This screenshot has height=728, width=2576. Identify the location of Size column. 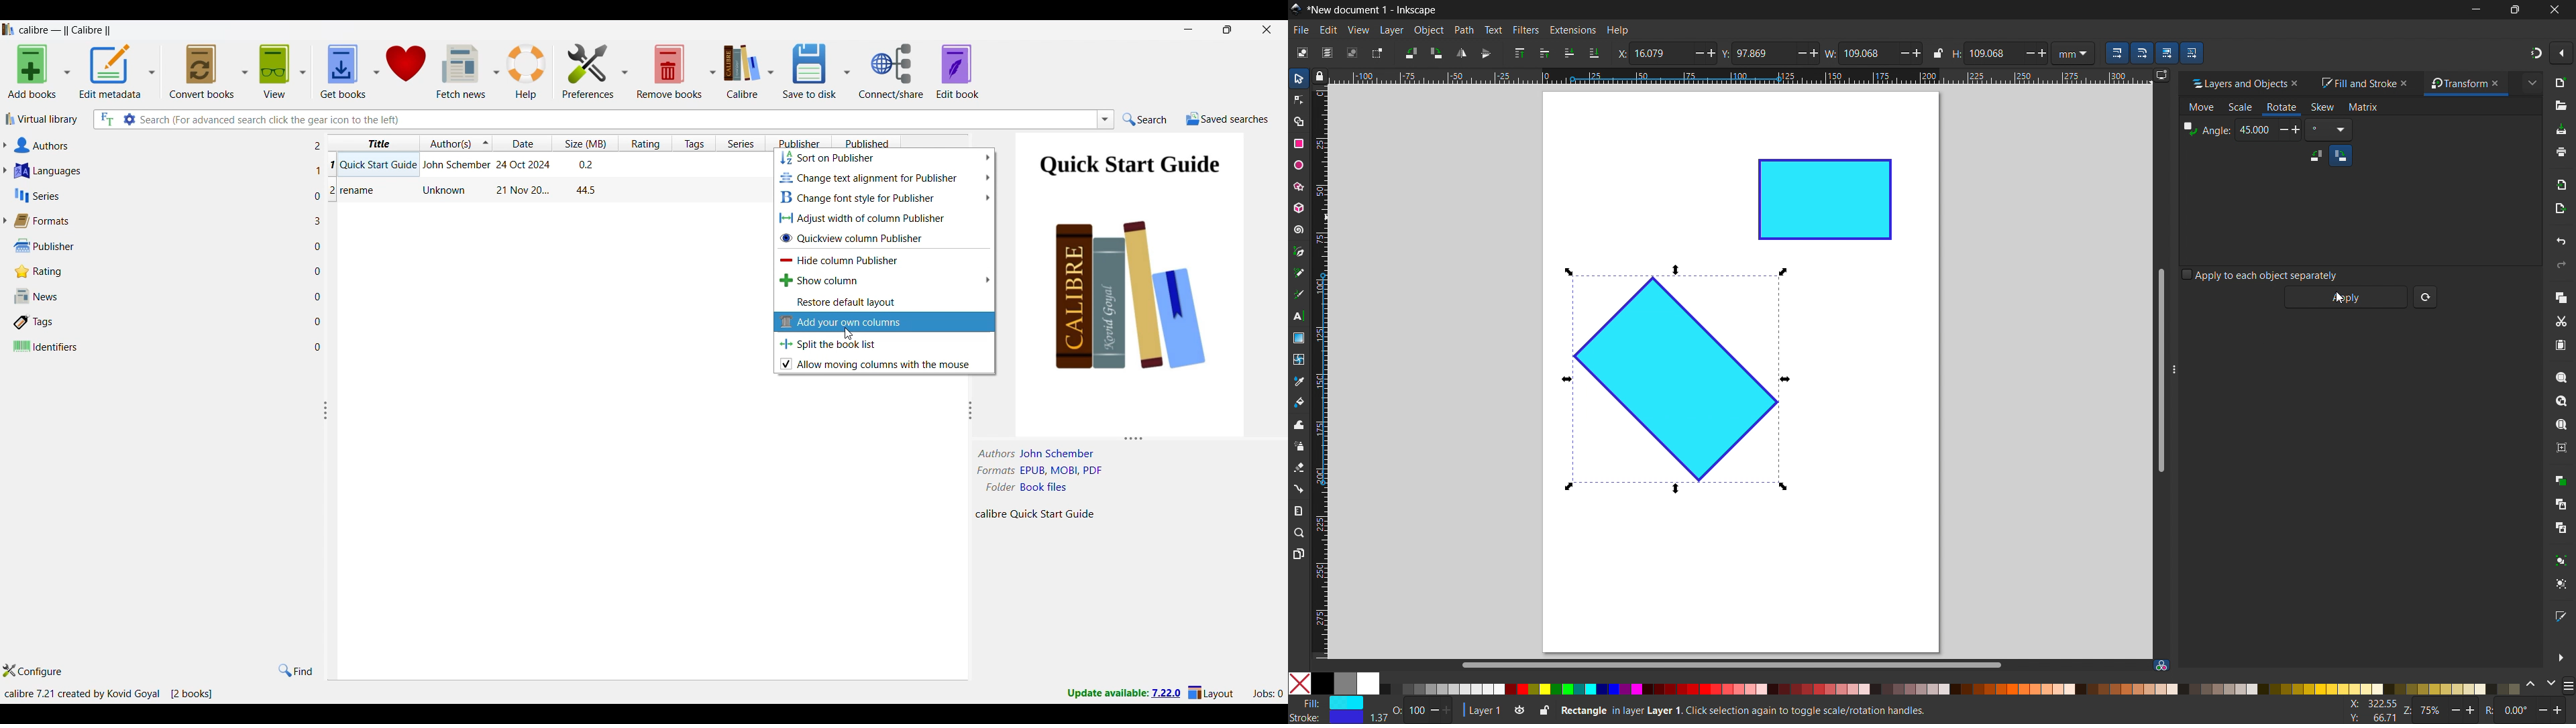
(584, 143).